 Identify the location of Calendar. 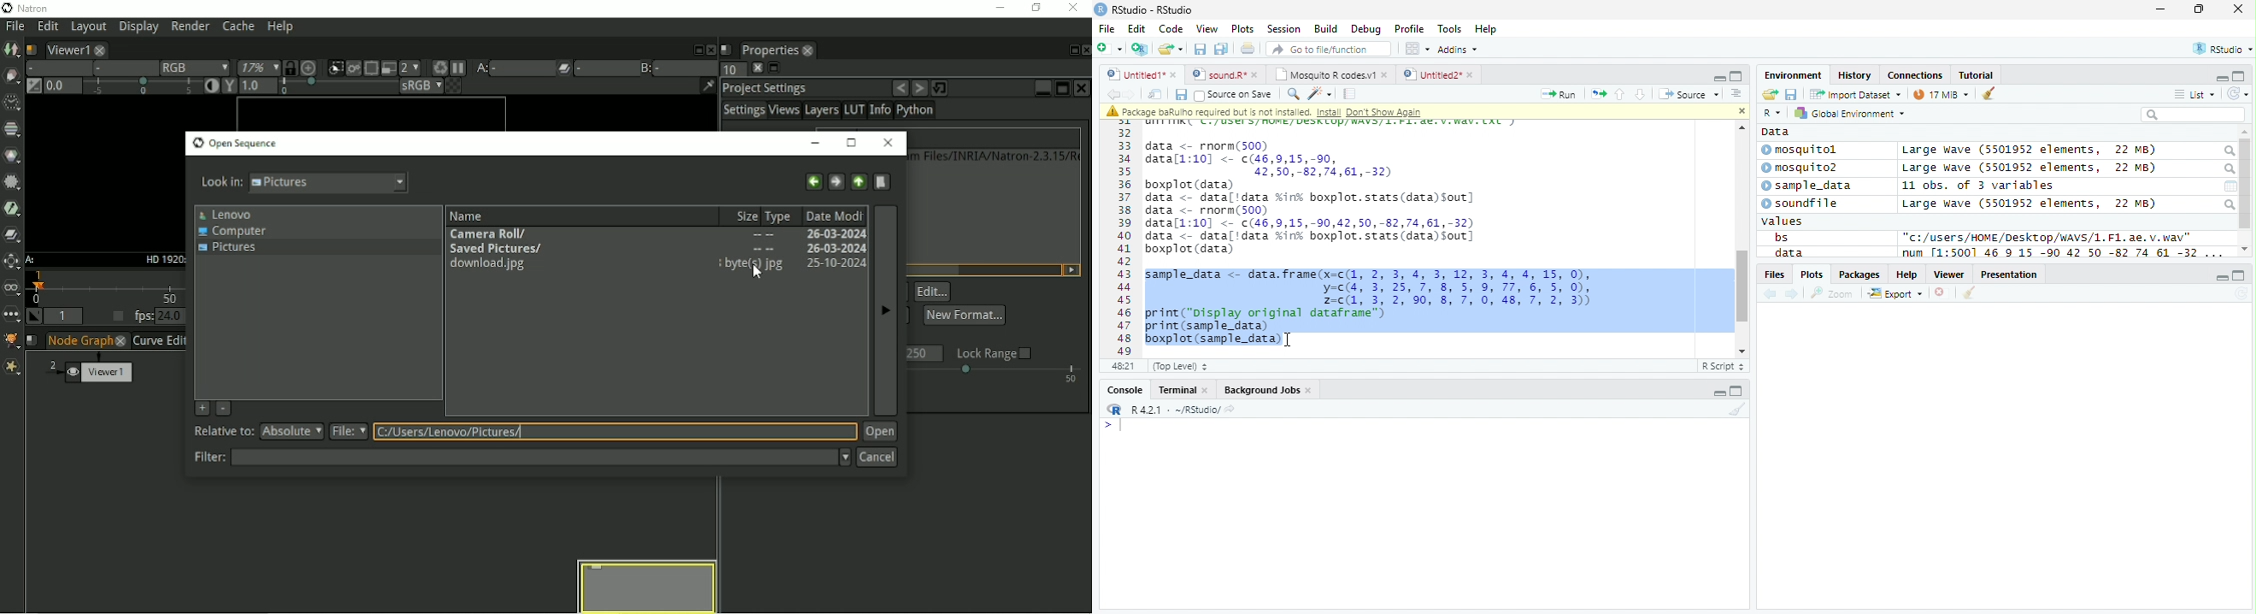
(2231, 186).